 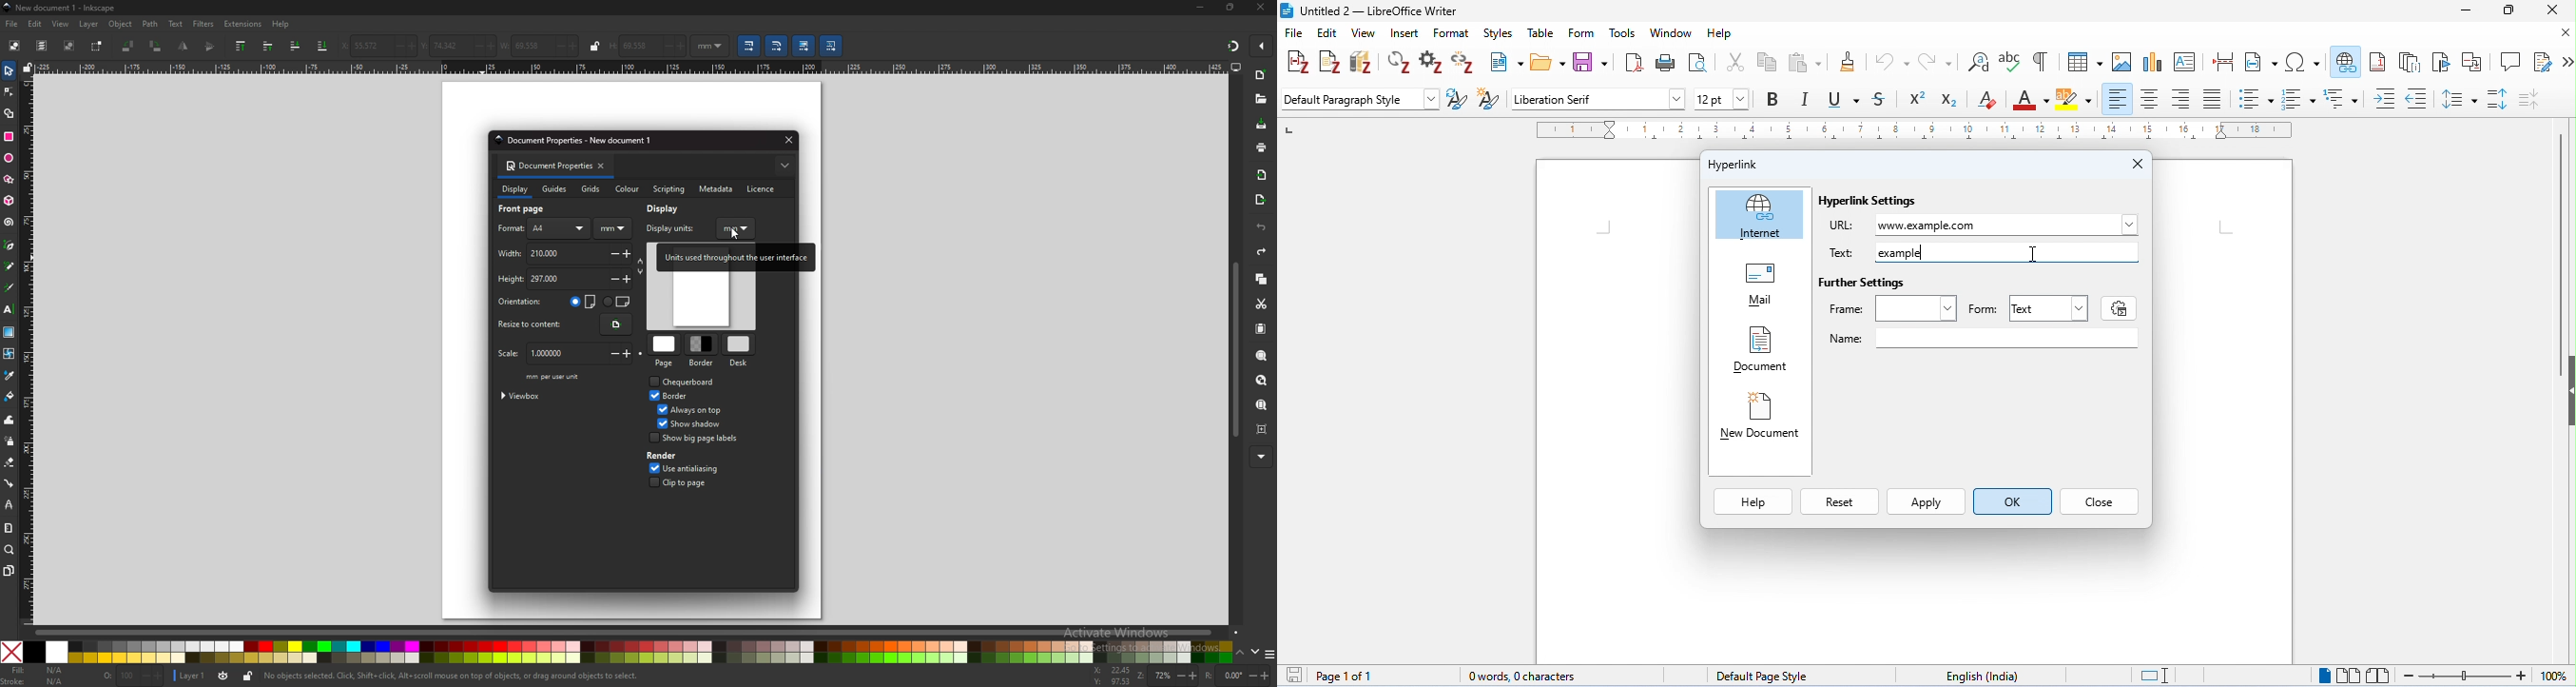 What do you see at coordinates (653, 438) in the screenshot?
I see `Checkbox` at bounding box center [653, 438].